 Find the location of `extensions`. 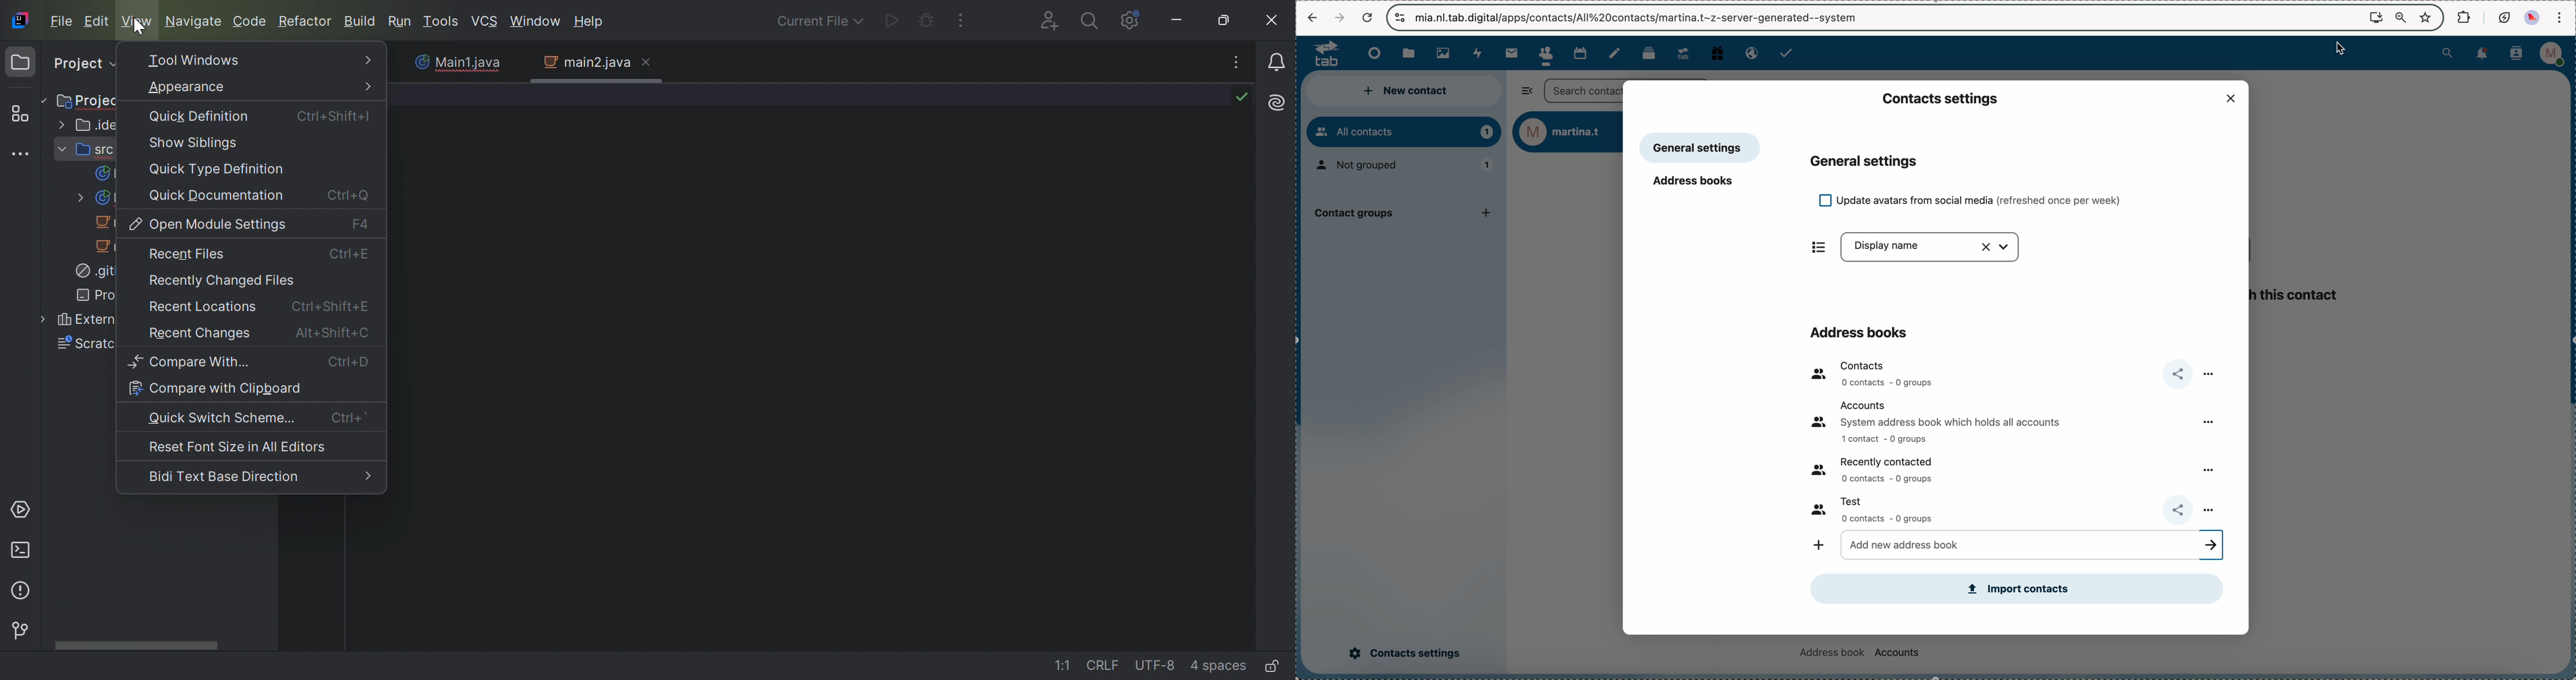

extensions is located at coordinates (2463, 17).